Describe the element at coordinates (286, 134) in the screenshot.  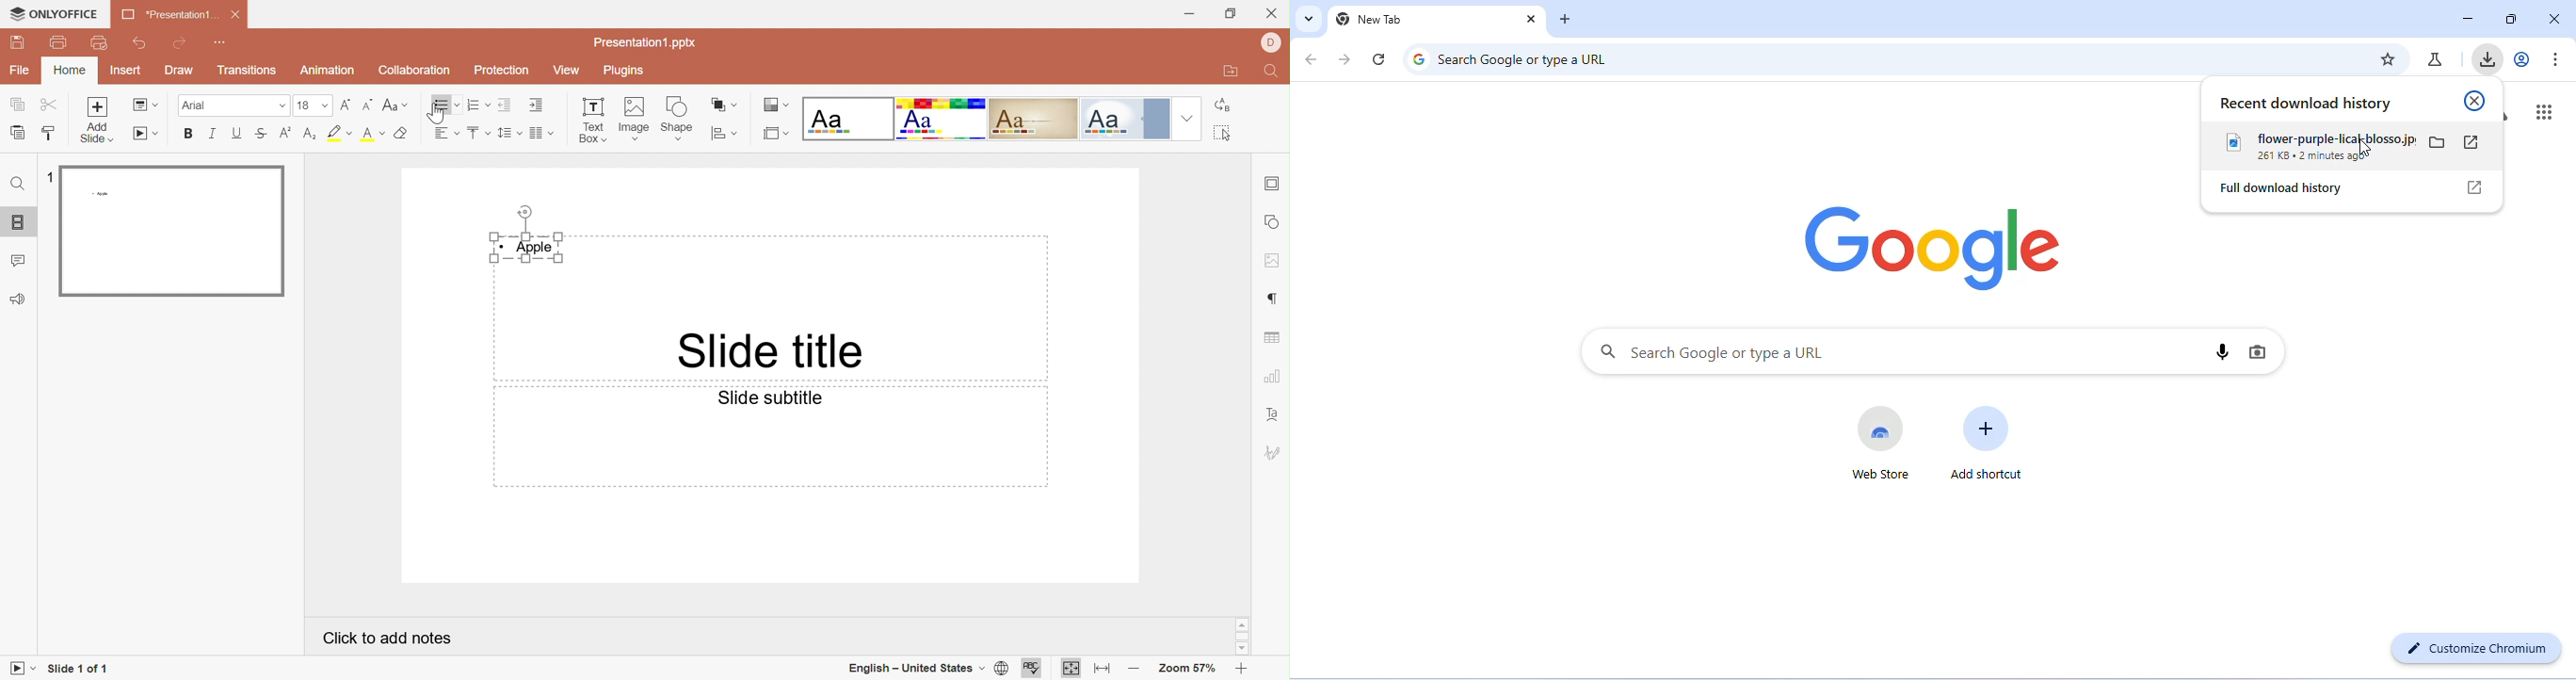
I see `Subscript` at that location.